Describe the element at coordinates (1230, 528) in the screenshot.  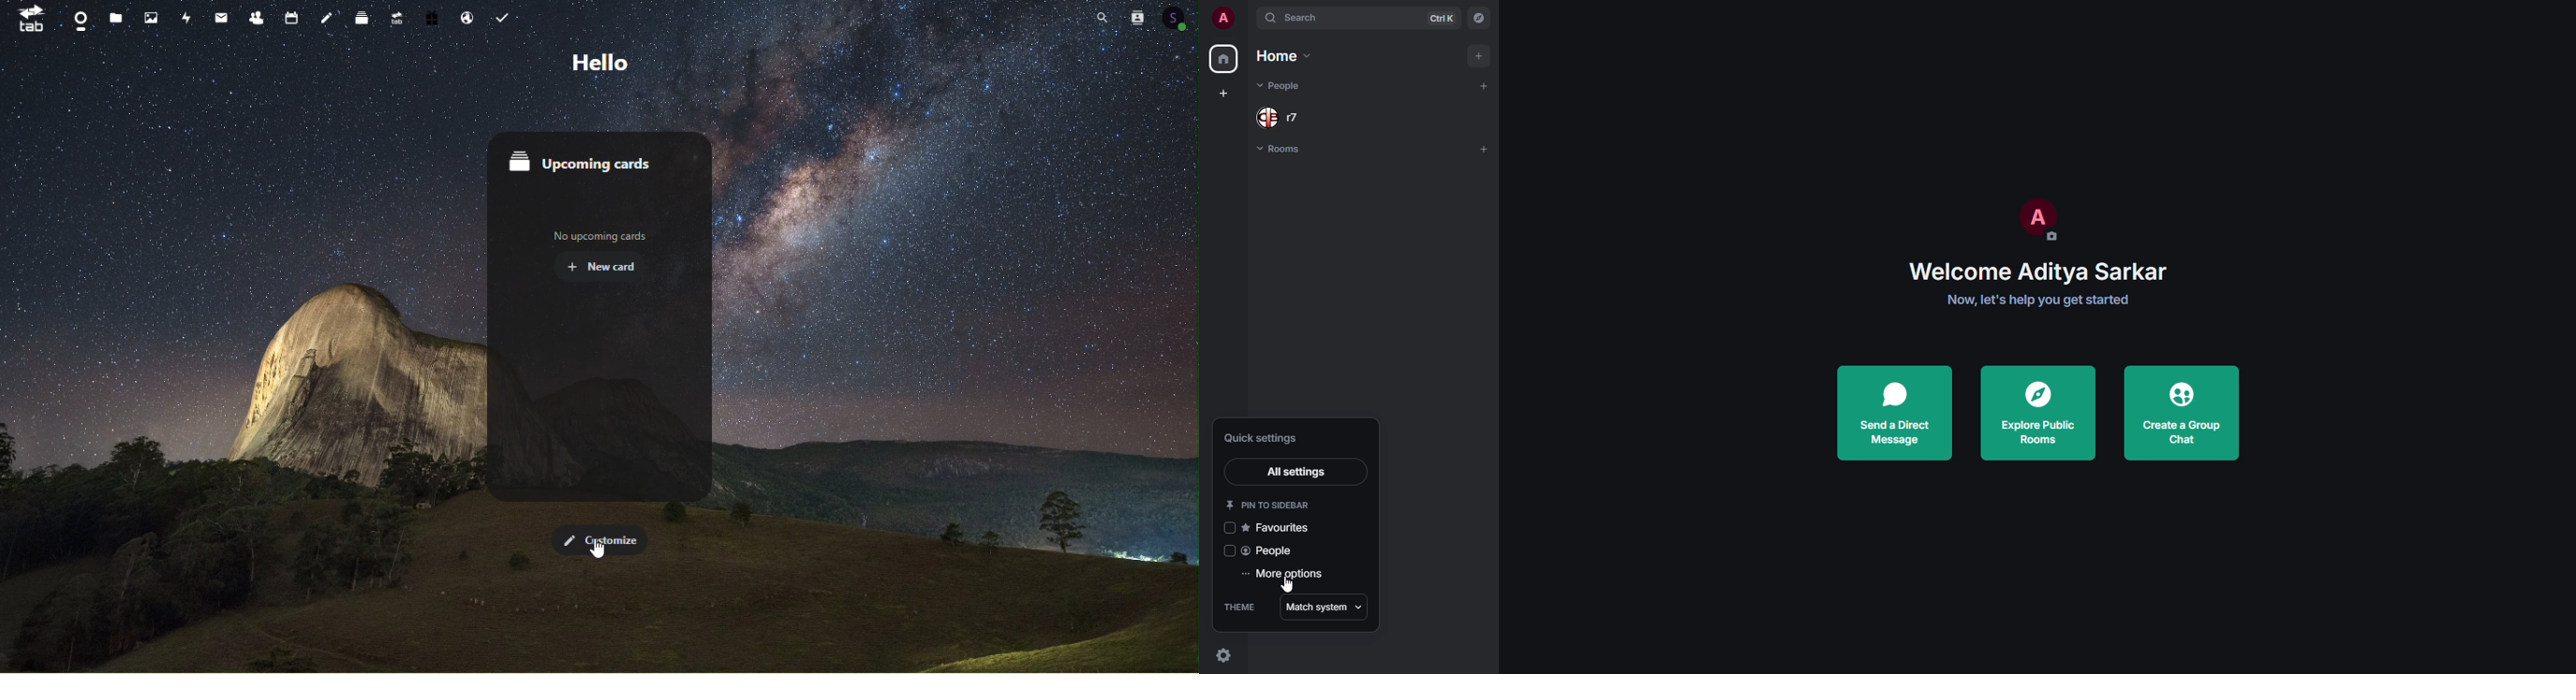
I see `click to enable` at that location.